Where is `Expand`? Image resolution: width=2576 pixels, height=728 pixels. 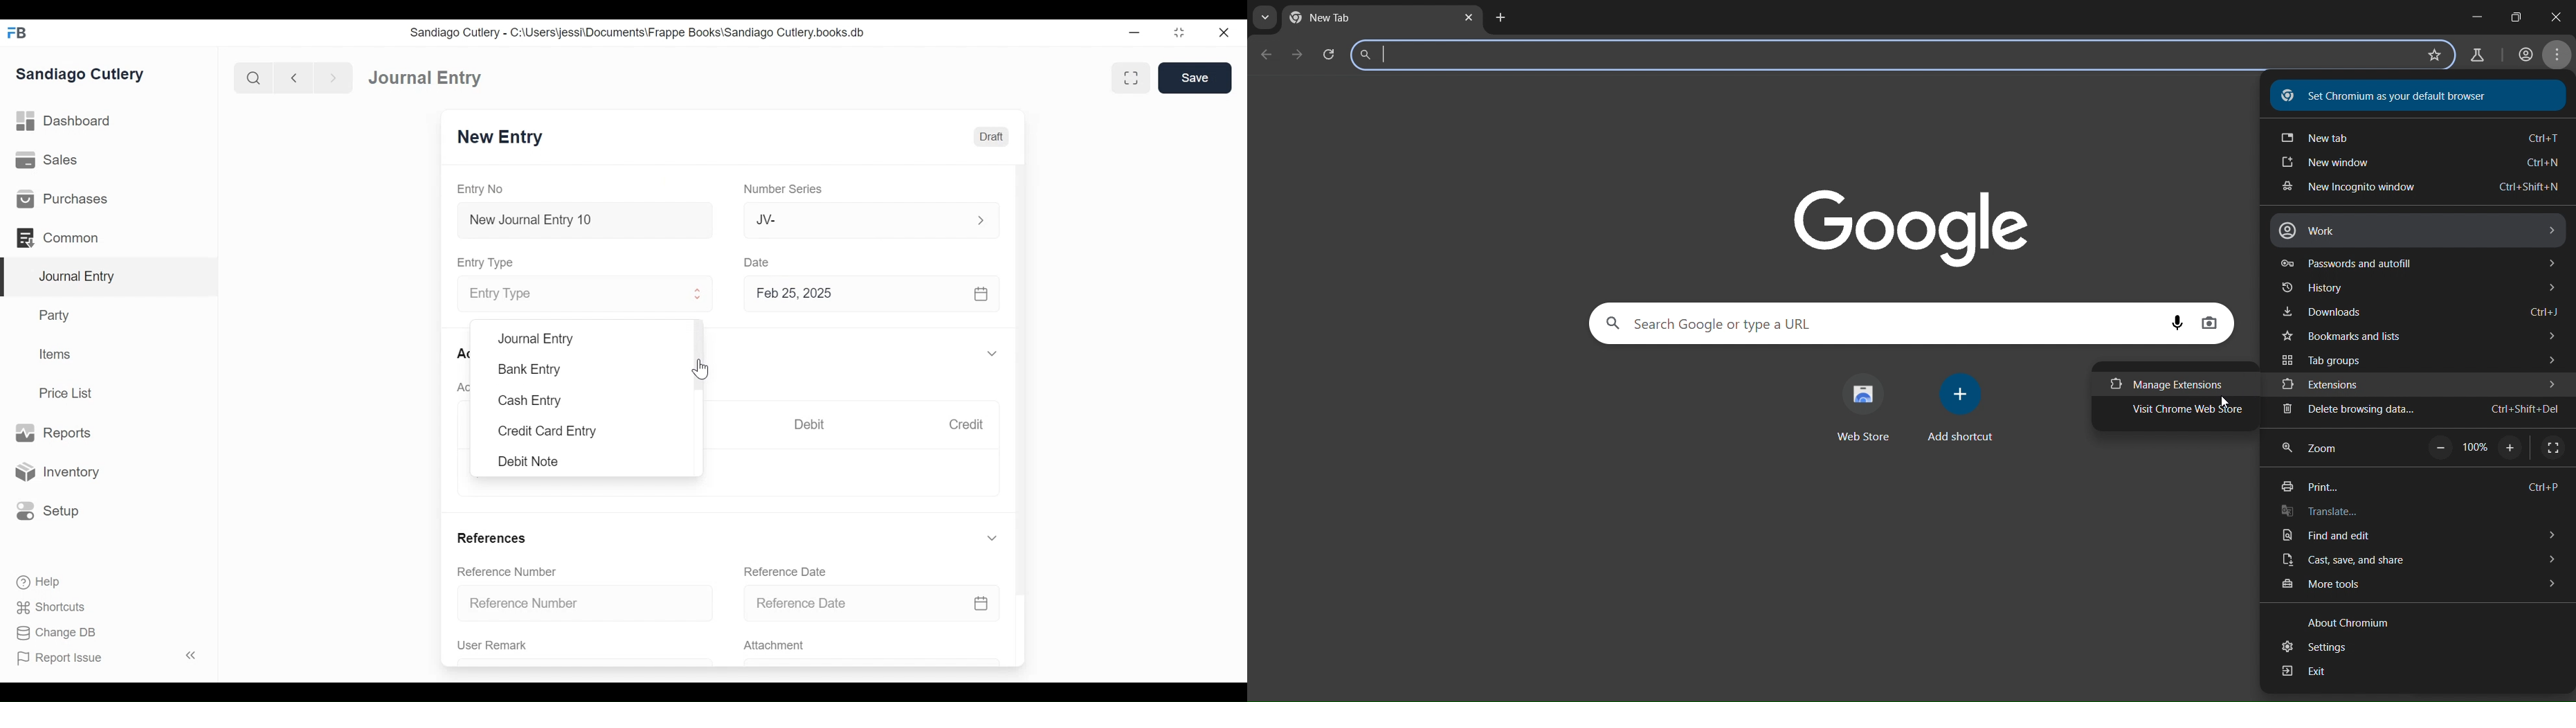 Expand is located at coordinates (981, 219).